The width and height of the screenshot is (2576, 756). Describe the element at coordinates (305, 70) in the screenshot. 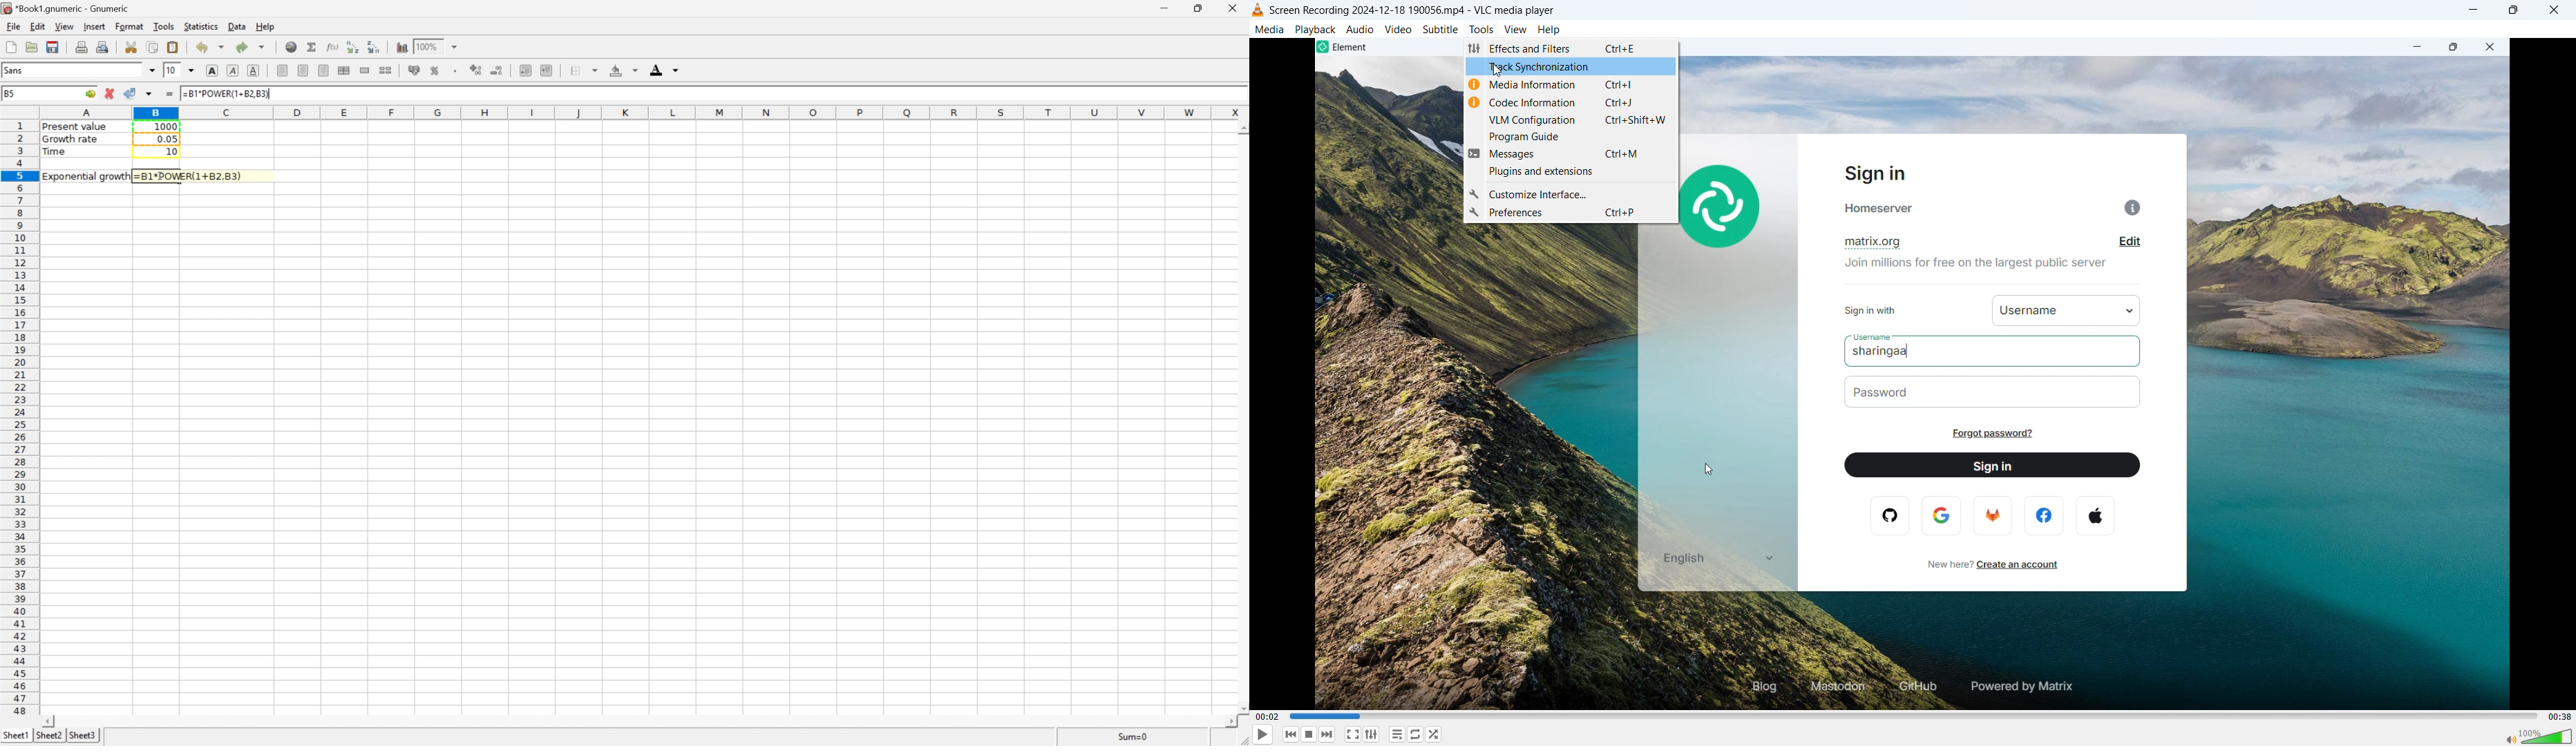

I see `Center horizontally` at that location.